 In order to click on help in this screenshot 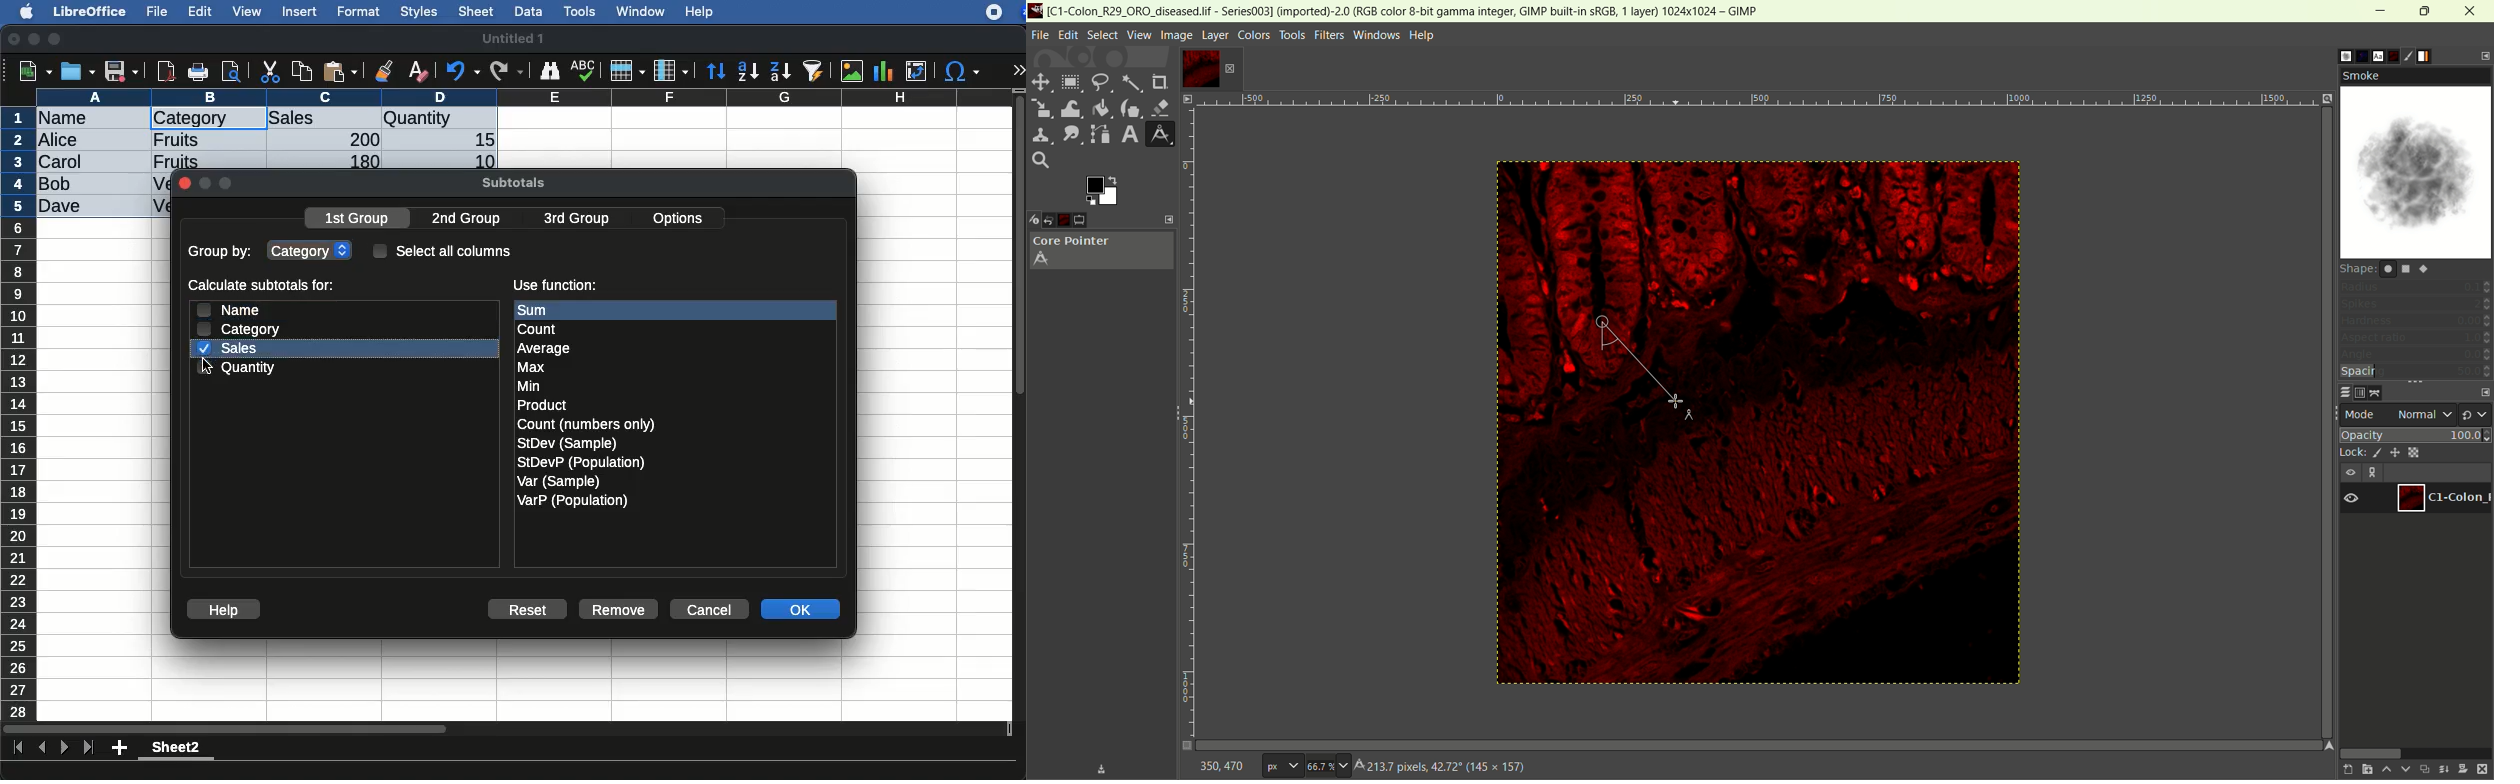, I will do `click(700, 13)`.